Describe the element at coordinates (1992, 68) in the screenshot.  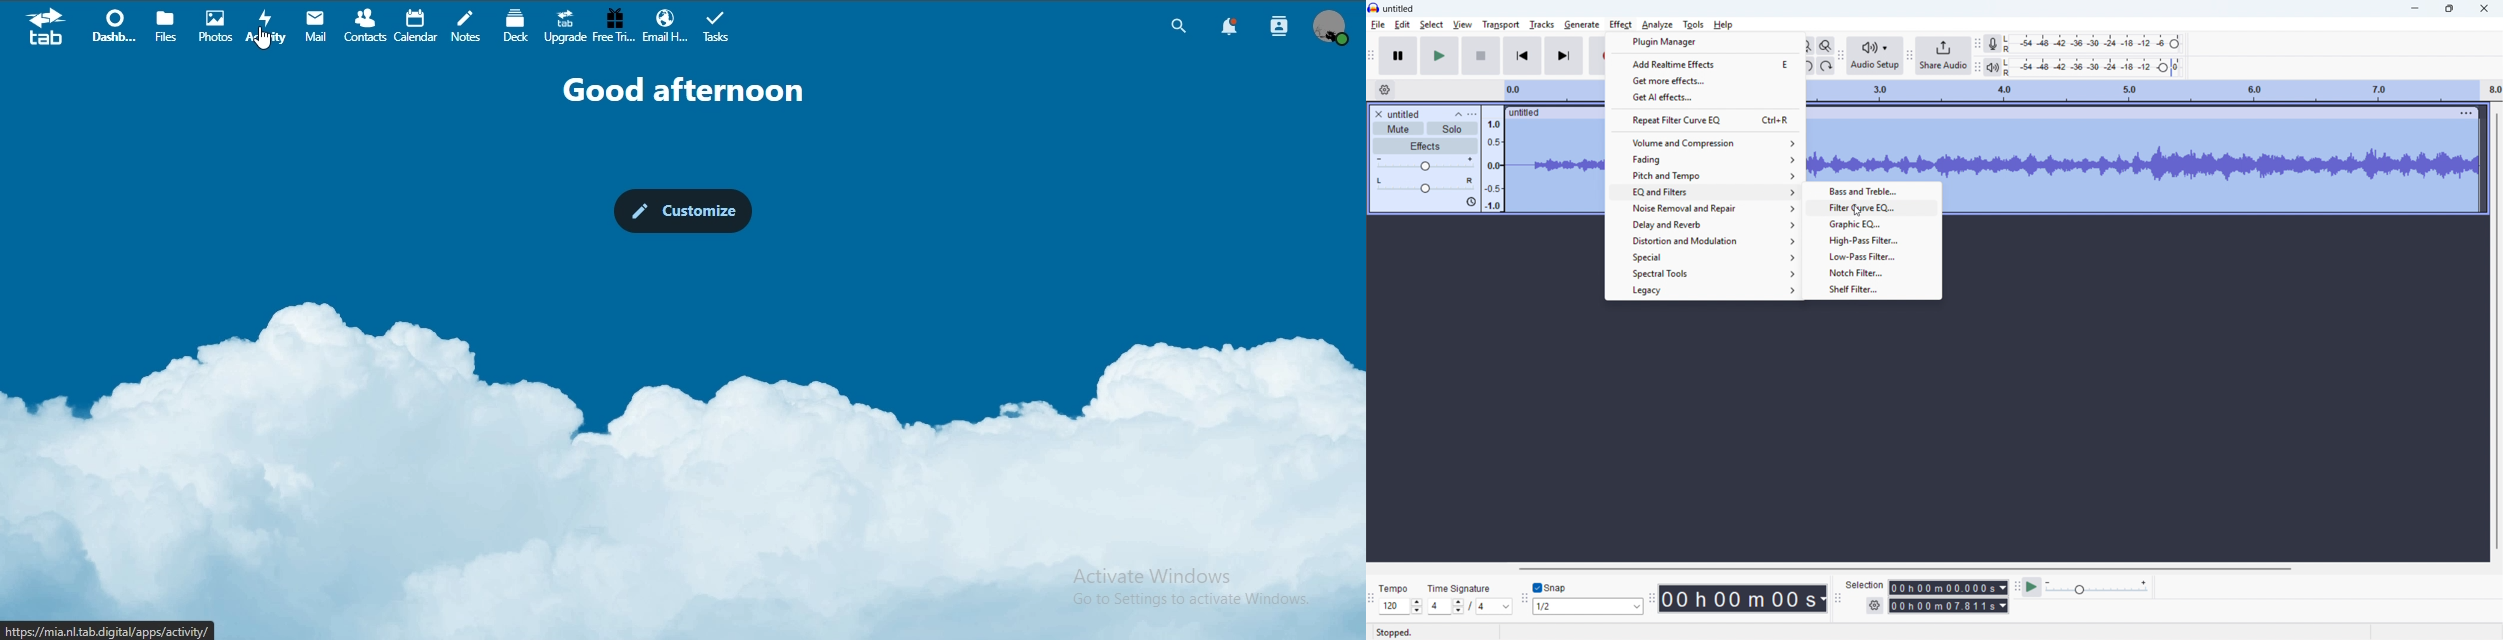
I see `Playback metre ` at that location.